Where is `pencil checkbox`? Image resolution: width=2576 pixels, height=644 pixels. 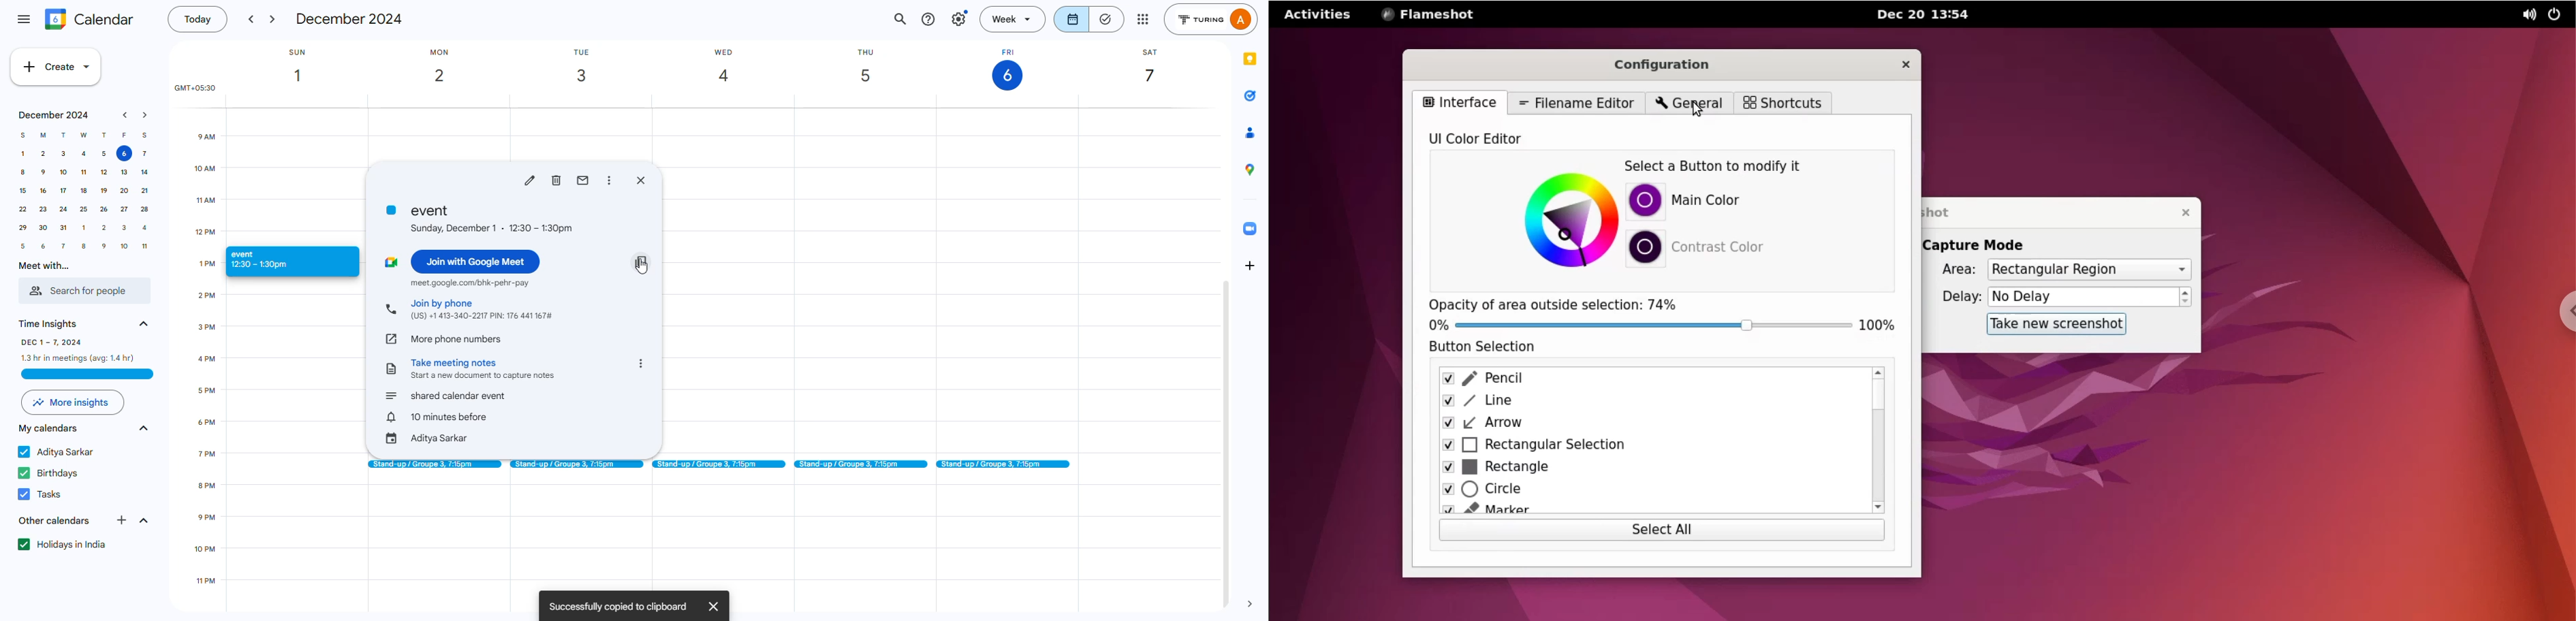
pencil checkbox is located at coordinates (1650, 379).